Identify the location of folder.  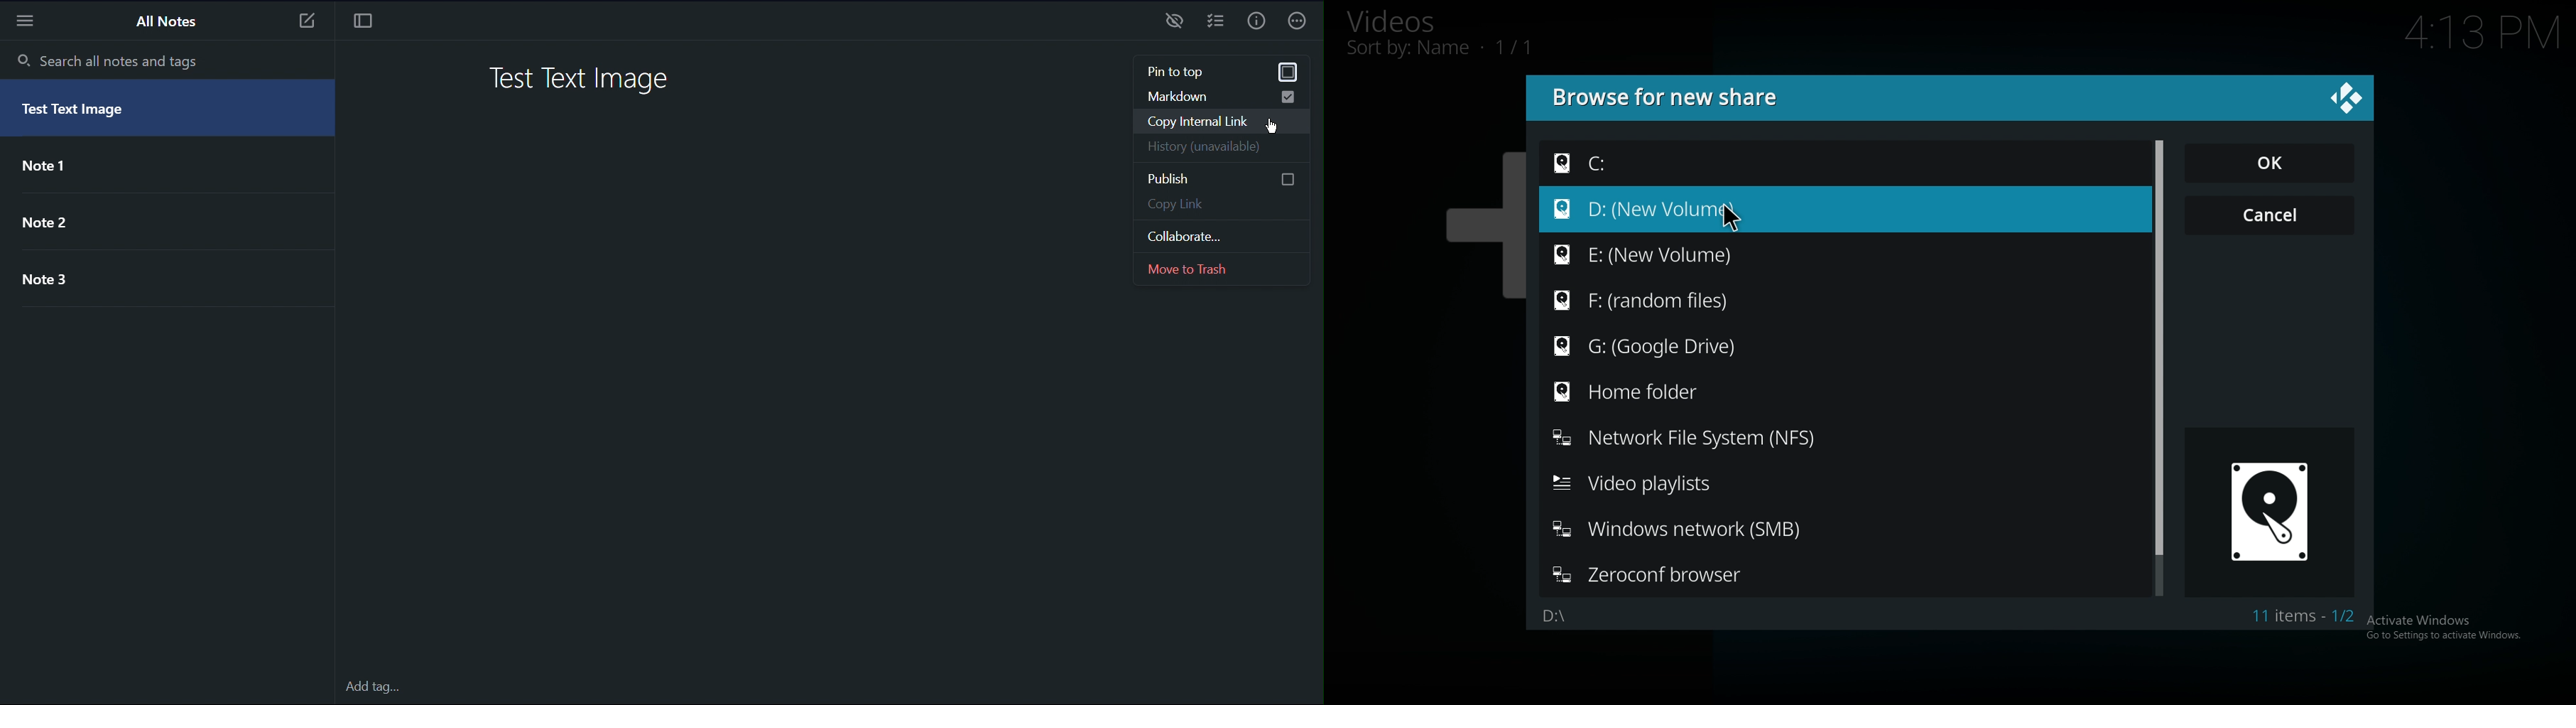
(1659, 253).